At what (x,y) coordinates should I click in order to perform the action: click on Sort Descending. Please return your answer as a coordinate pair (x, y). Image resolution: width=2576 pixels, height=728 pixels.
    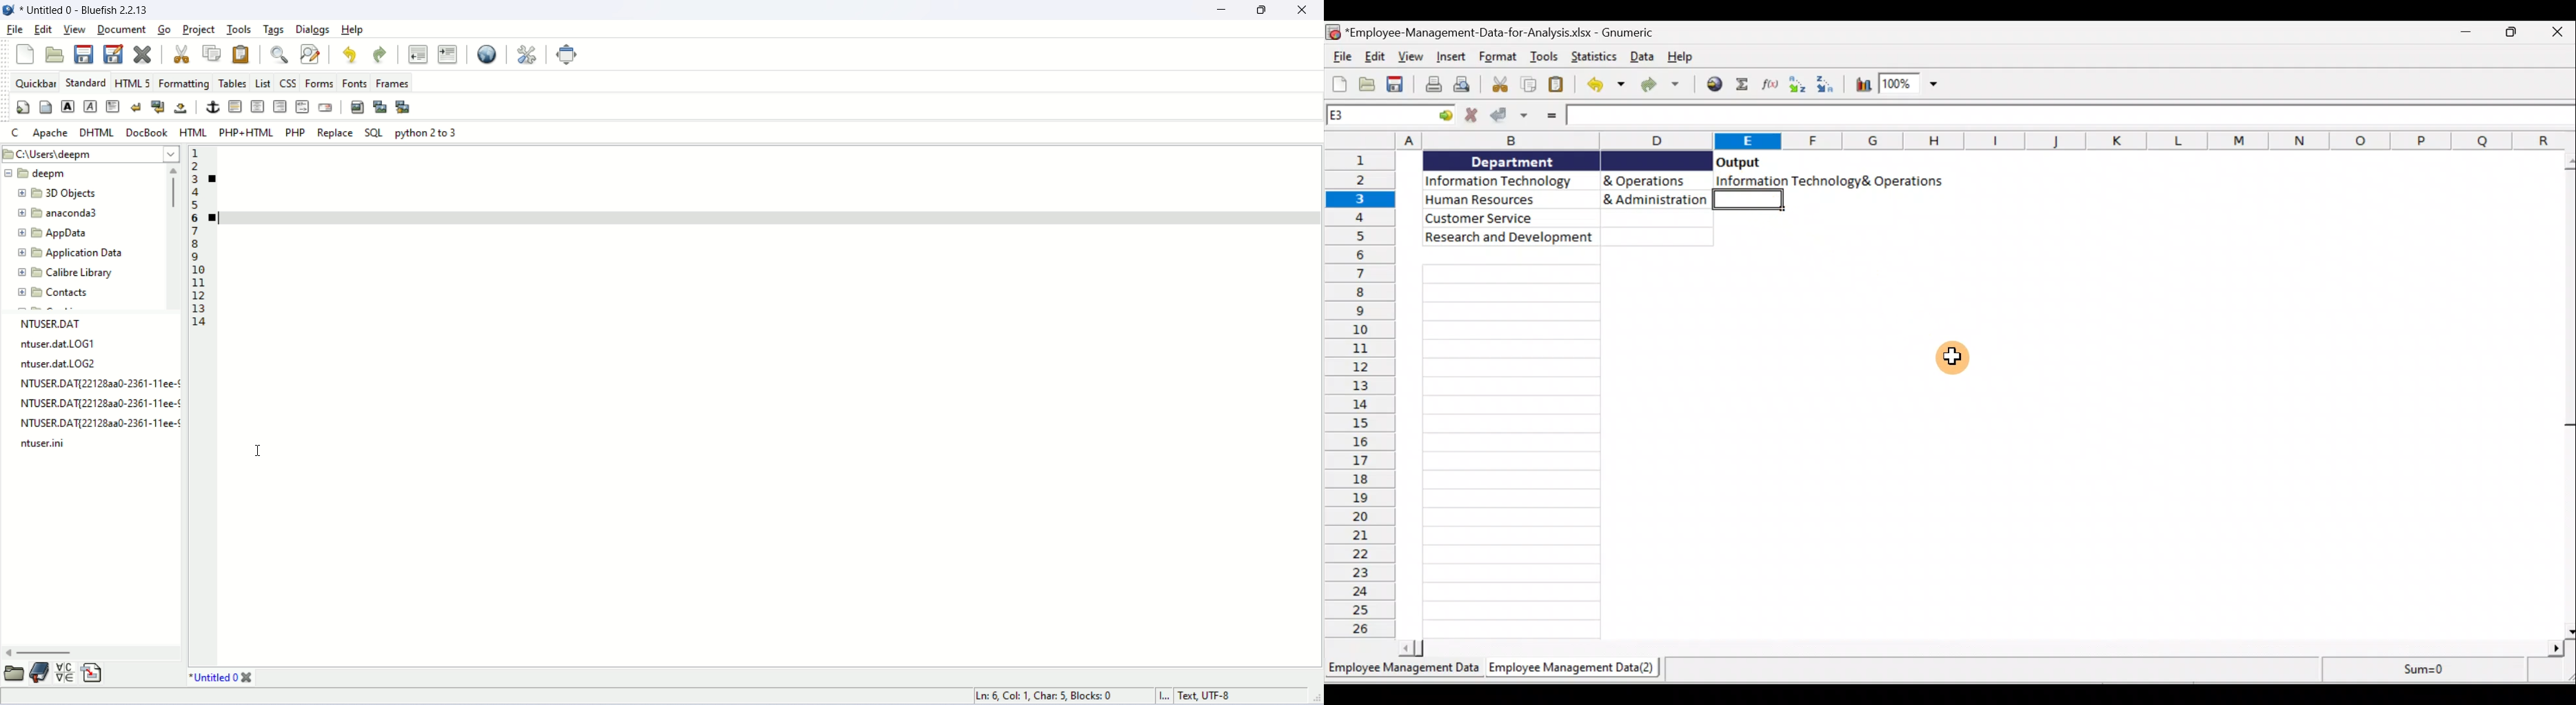
    Looking at the image, I should click on (1831, 83).